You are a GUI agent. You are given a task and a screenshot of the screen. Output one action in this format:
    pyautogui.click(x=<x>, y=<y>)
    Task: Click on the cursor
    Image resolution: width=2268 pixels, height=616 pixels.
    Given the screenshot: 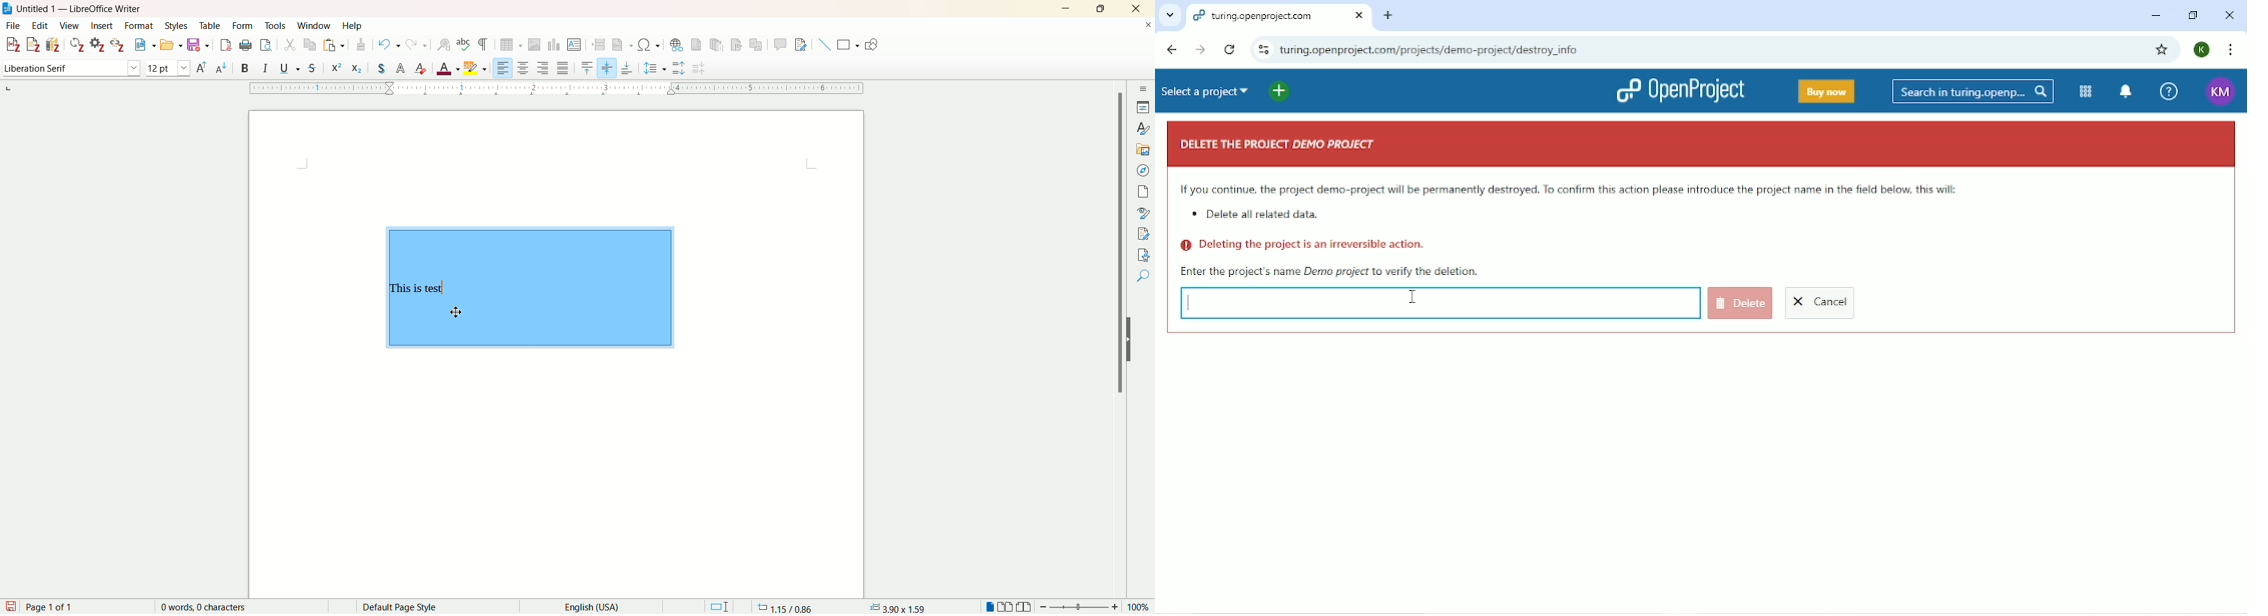 What is the action you would take?
    pyautogui.click(x=456, y=312)
    